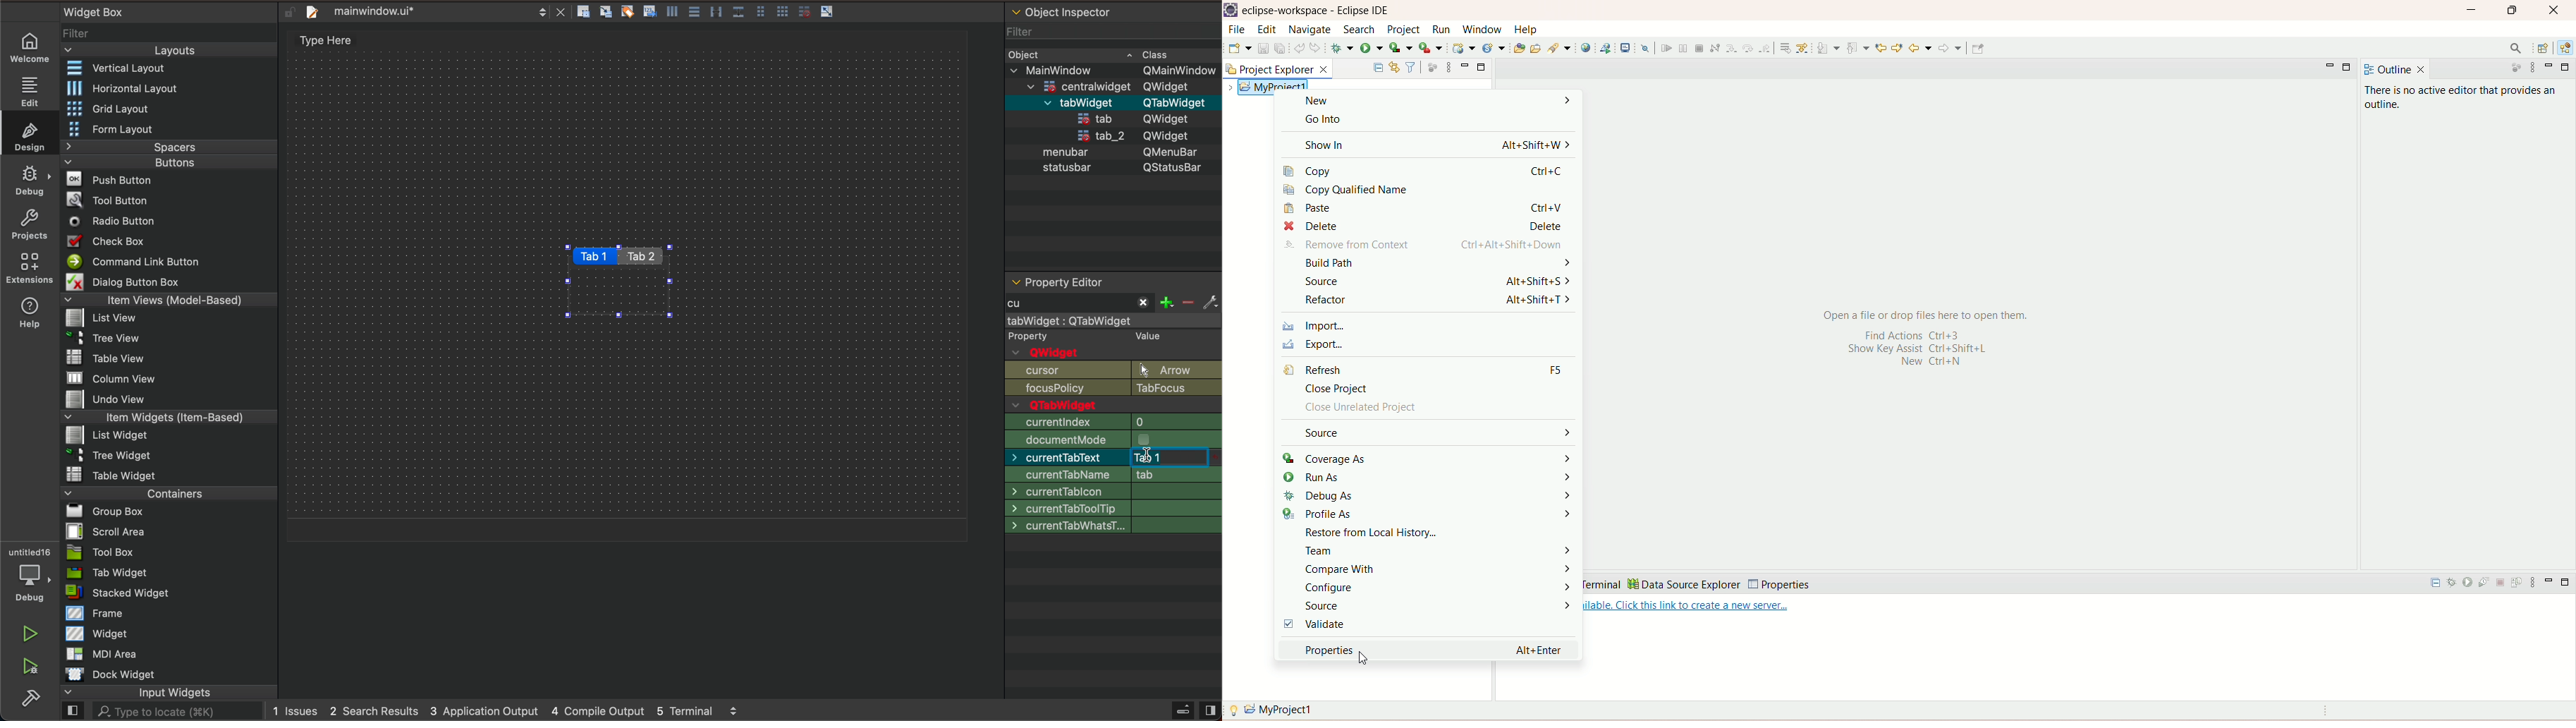  Describe the element at coordinates (430, 12) in the screenshot. I see `file tab` at that location.